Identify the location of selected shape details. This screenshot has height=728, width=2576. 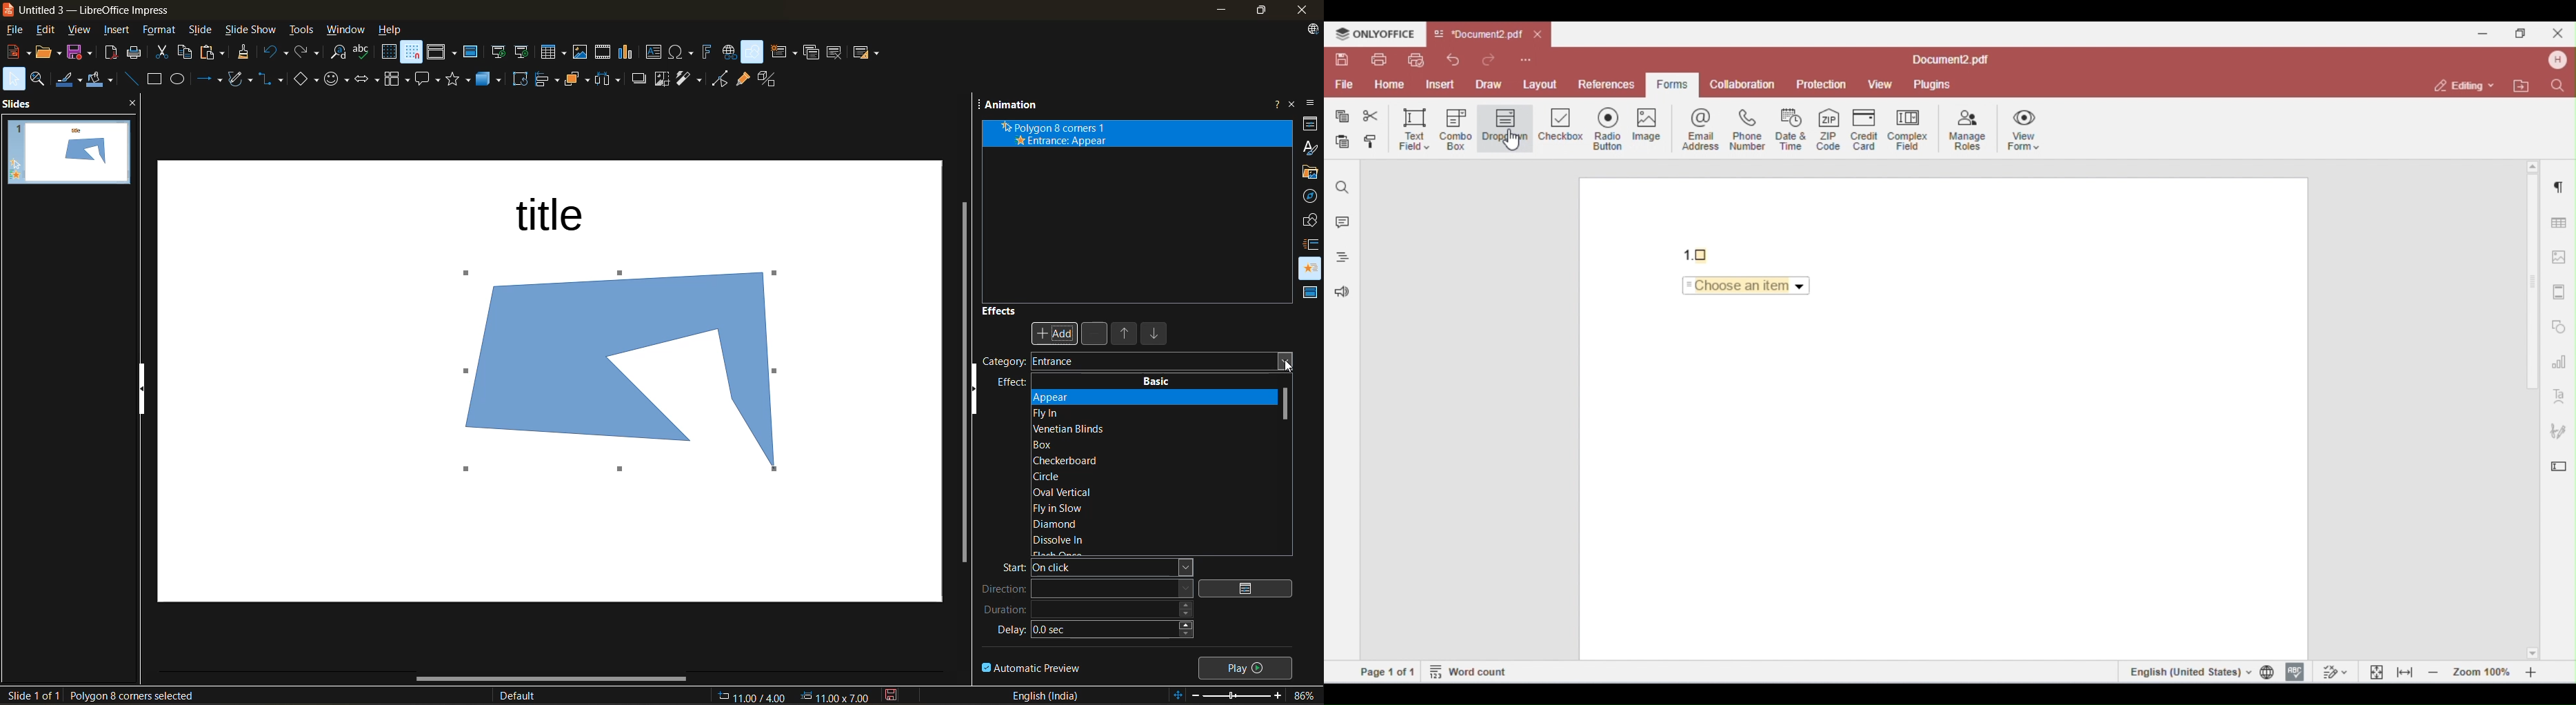
(131, 697).